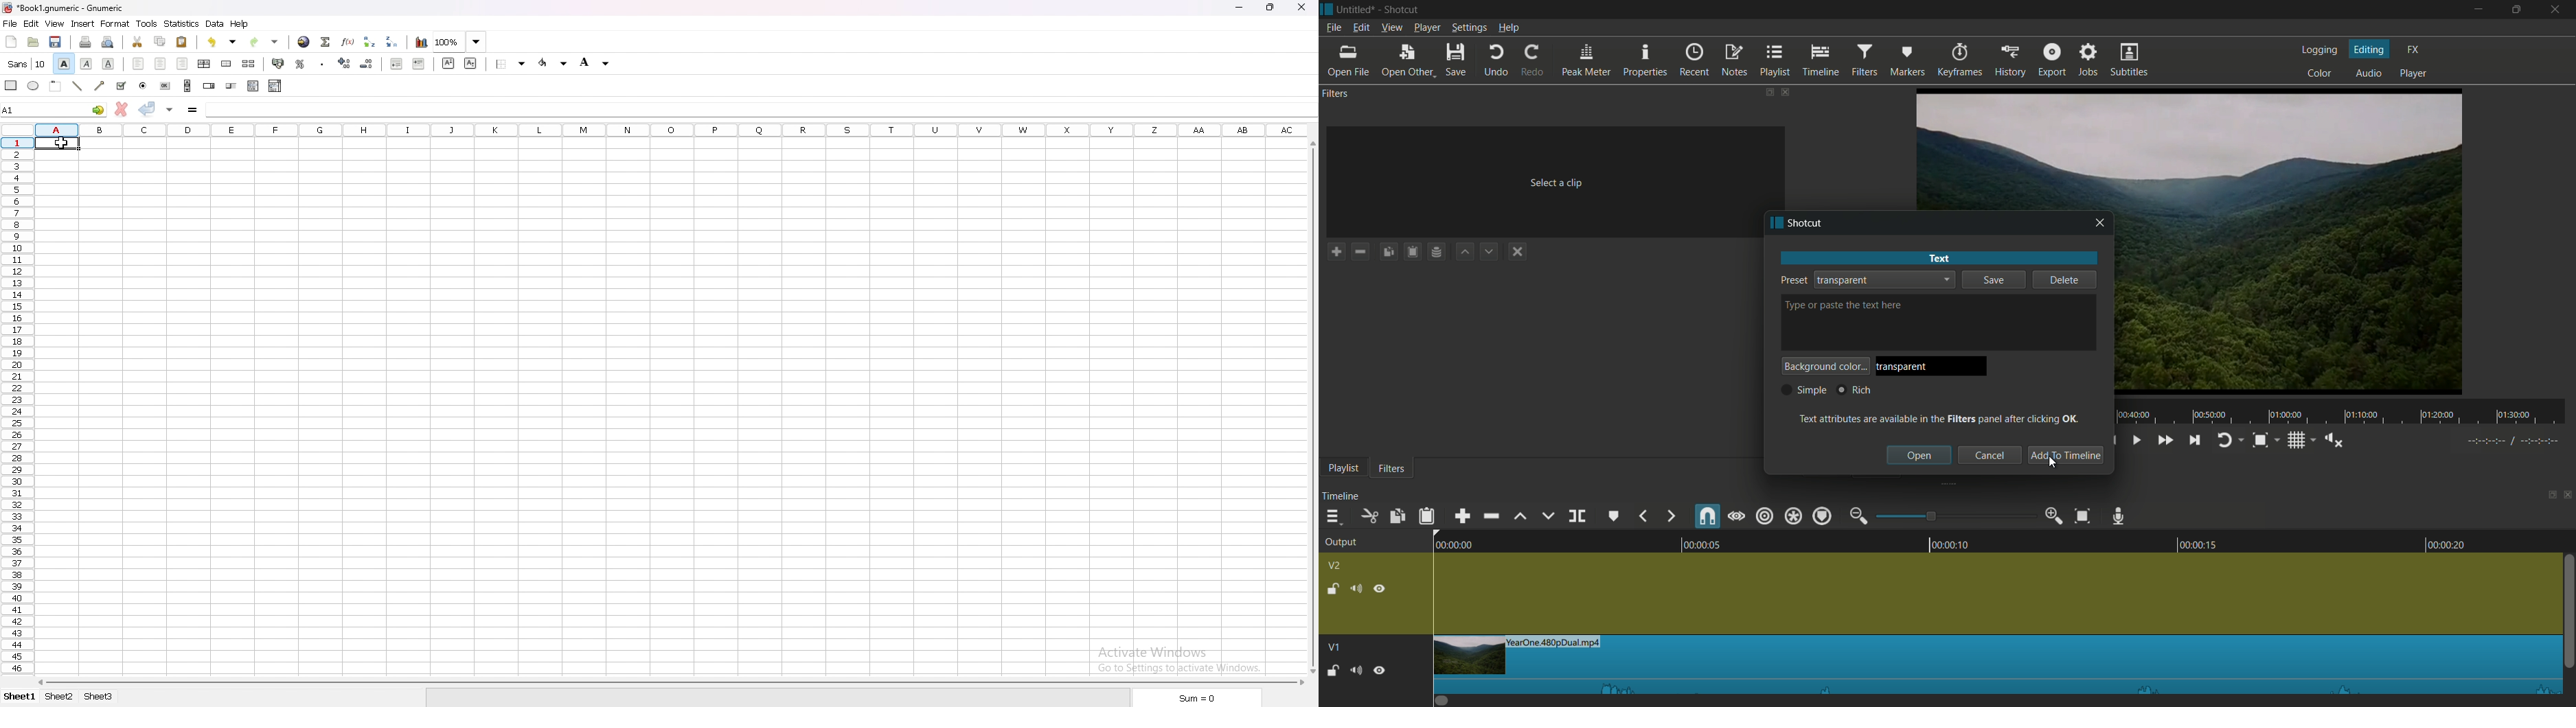 This screenshot has width=2576, height=728. What do you see at coordinates (2065, 456) in the screenshot?
I see `add to timeline` at bounding box center [2065, 456].